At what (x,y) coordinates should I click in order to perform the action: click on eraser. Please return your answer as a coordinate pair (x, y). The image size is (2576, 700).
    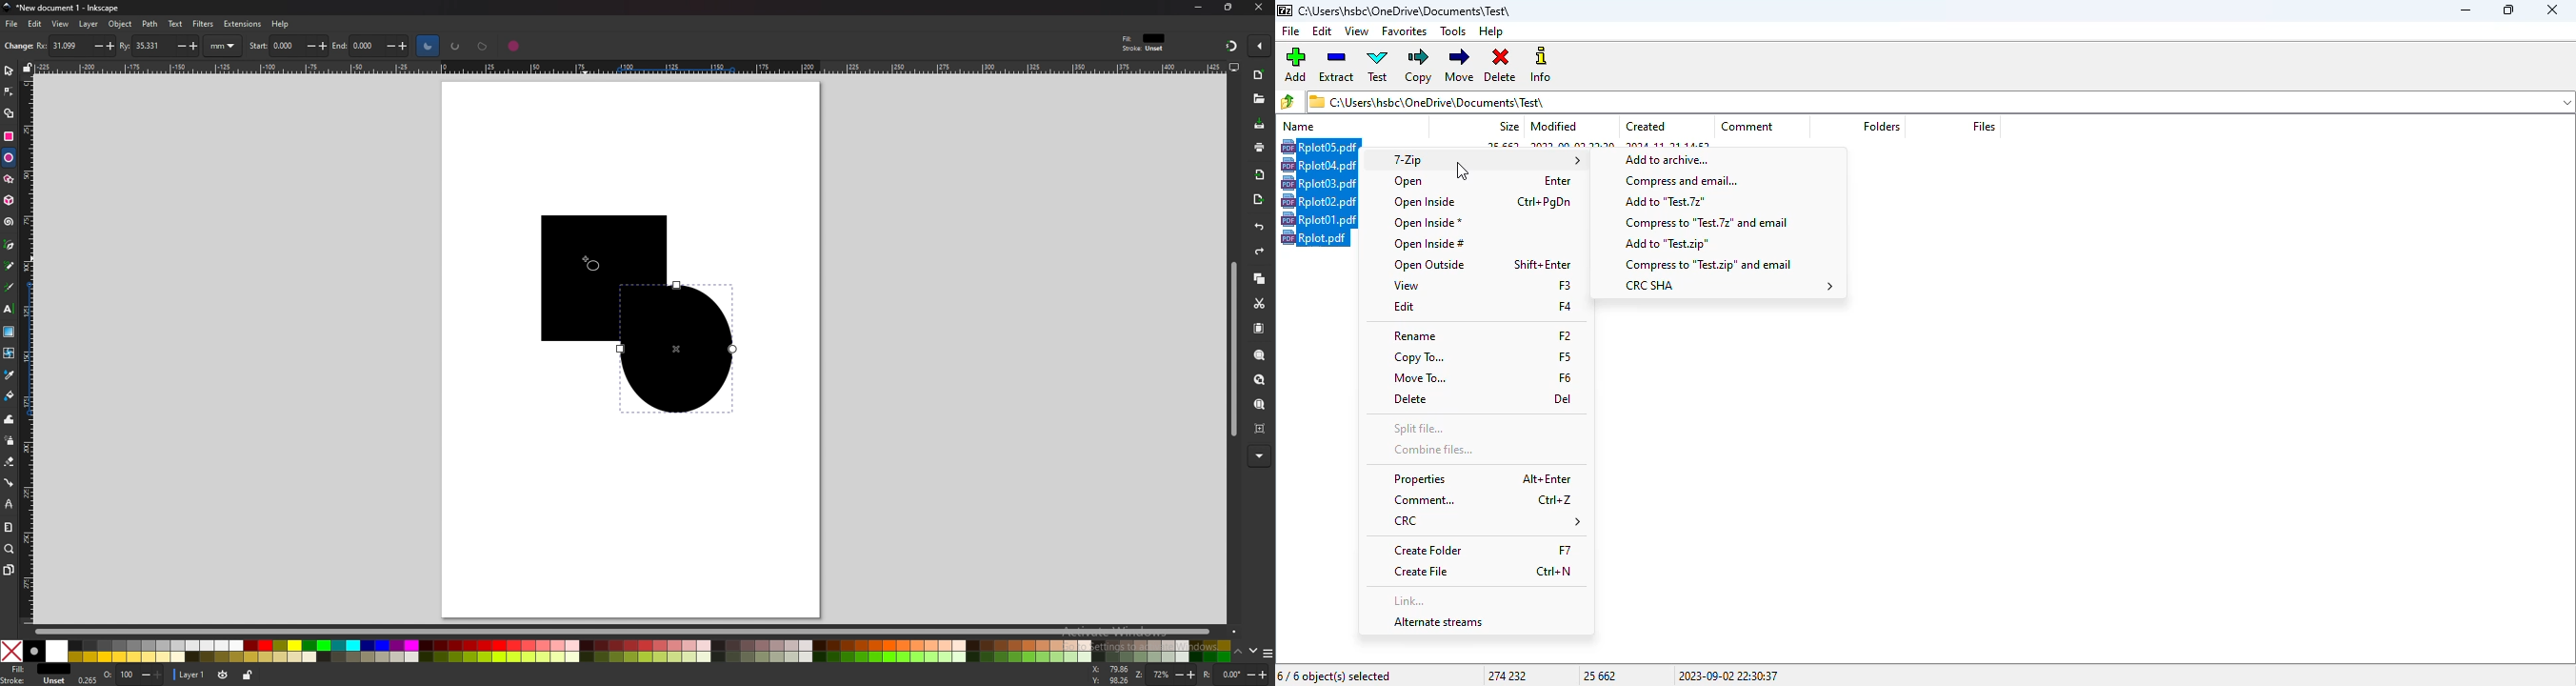
    Looking at the image, I should click on (9, 461).